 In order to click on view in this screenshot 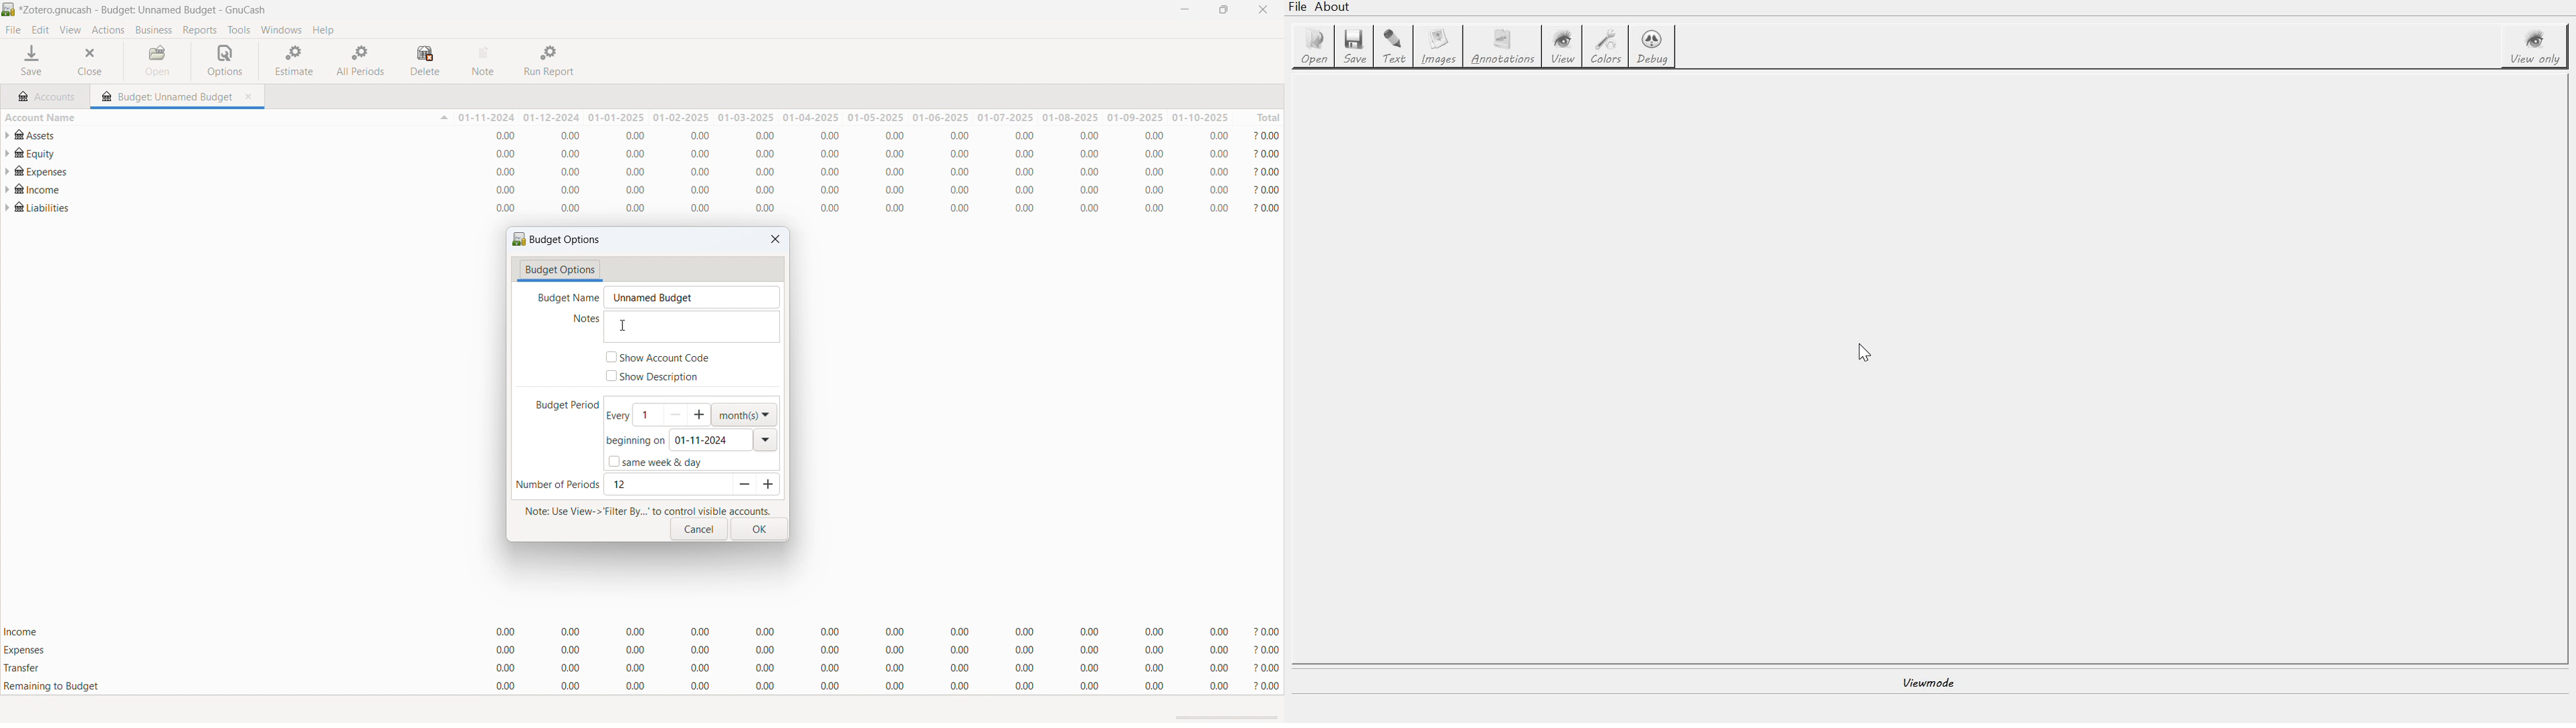, I will do `click(70, 30)`.